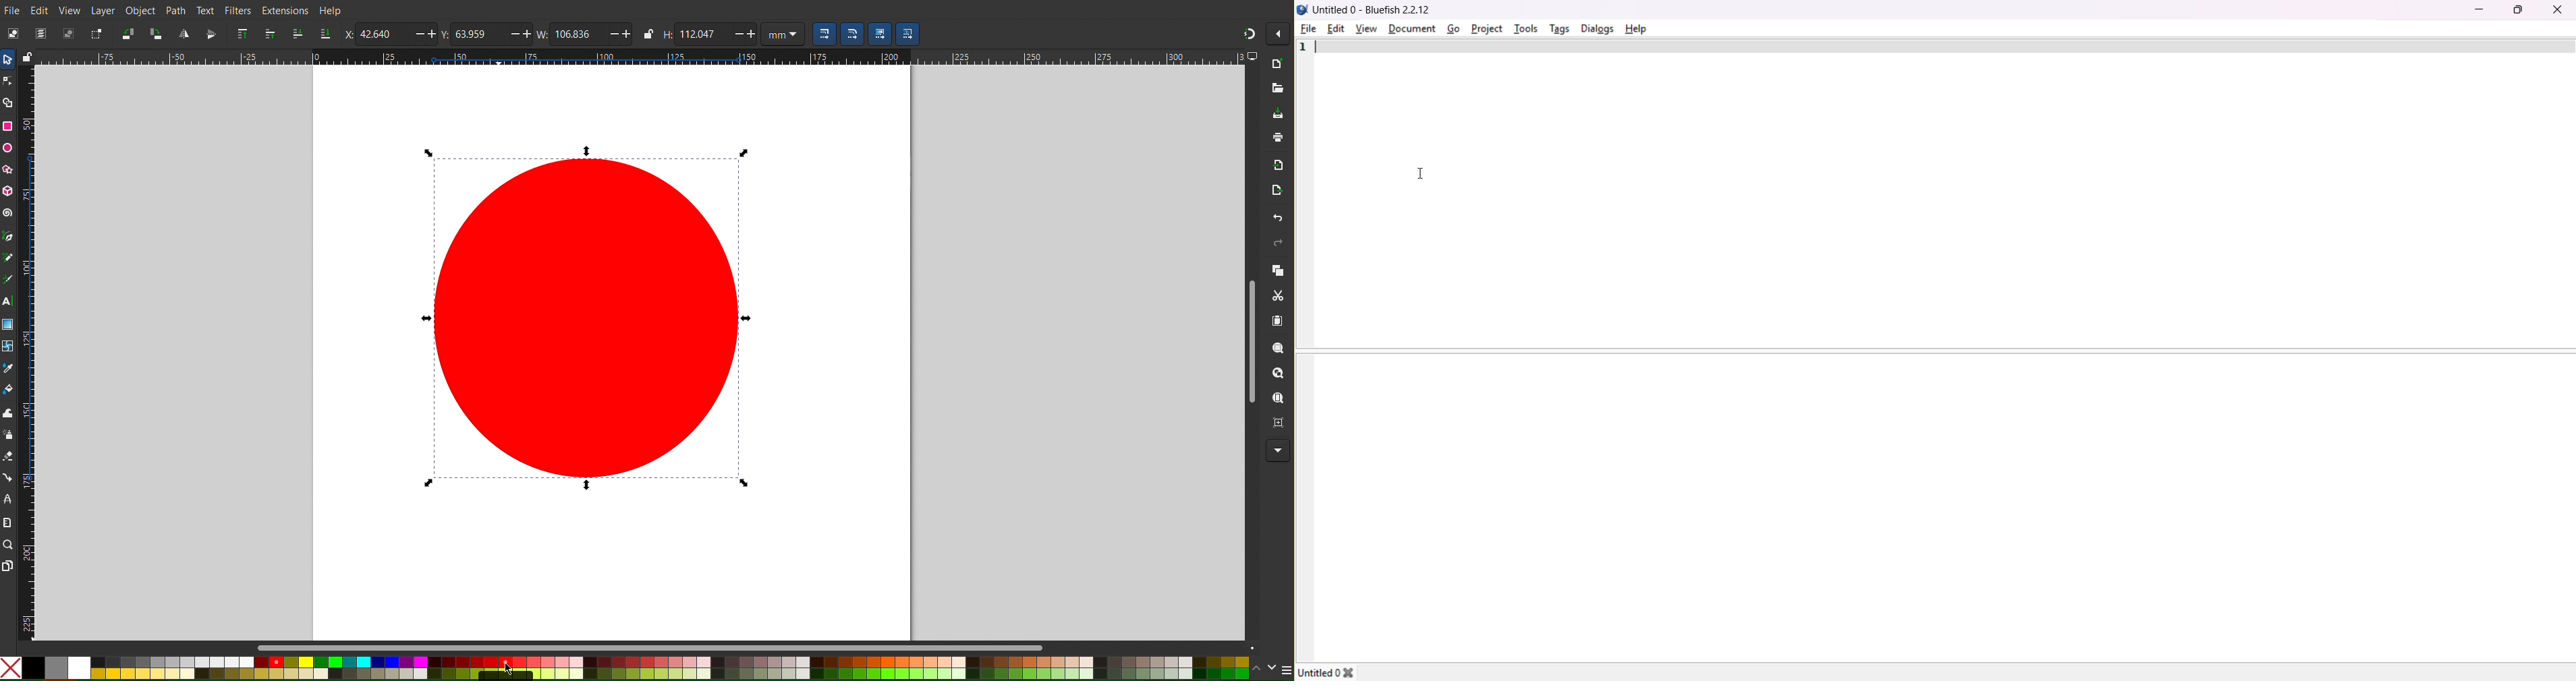  What do you see at coordinates (1277, 399) in the screenshot?
I see `Zoom Page` at bounding box center [1277, 399].